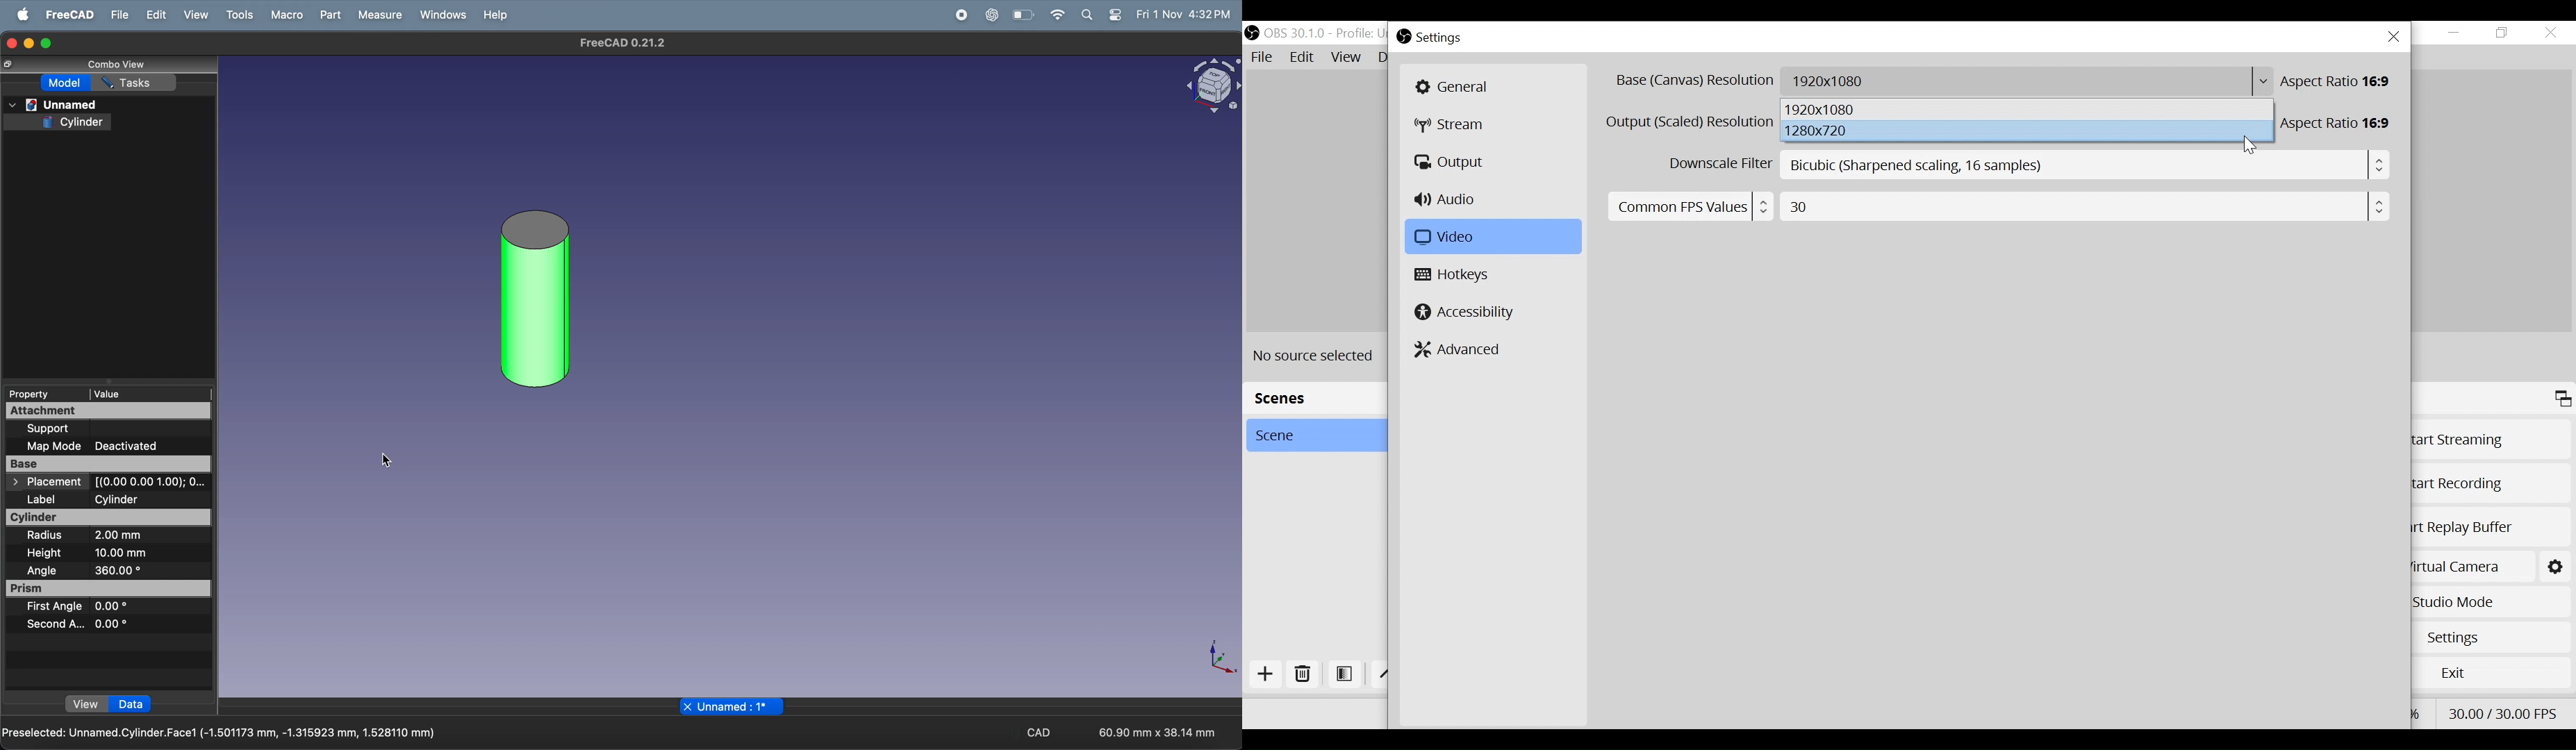 This screenshot has width=2576, height=756. I want to click on Settings, so click(2554, 565).